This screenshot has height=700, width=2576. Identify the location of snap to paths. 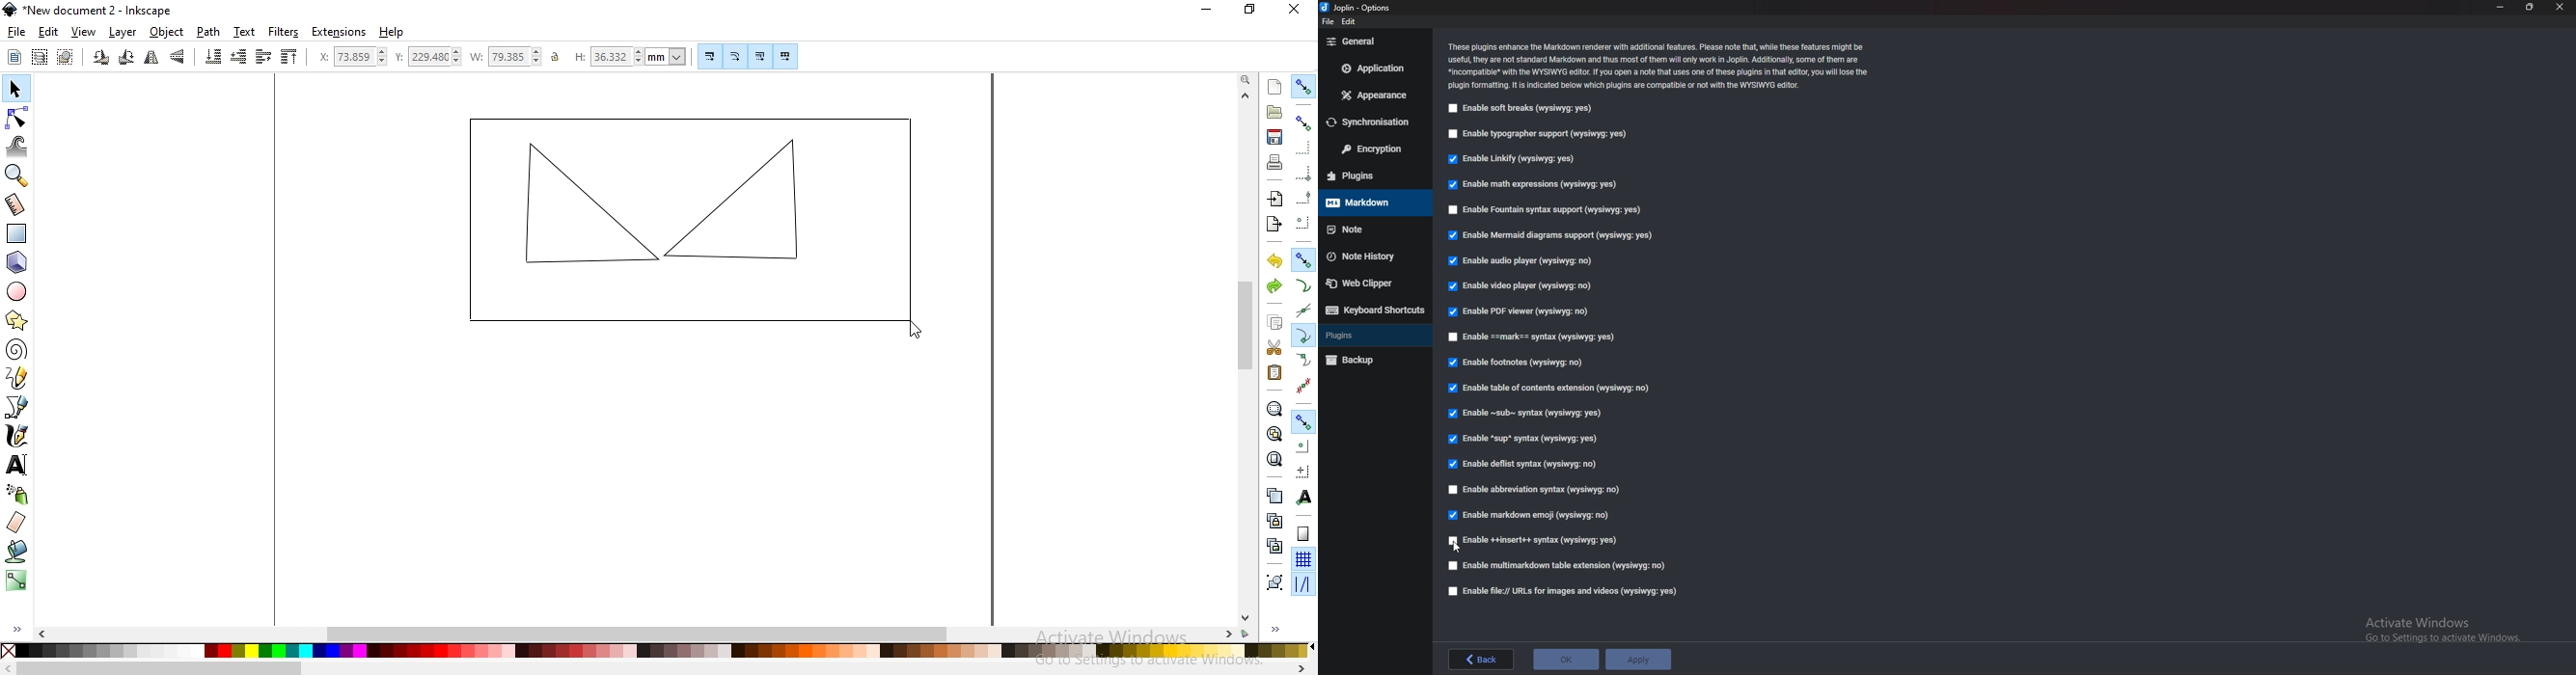
(1302, 285).